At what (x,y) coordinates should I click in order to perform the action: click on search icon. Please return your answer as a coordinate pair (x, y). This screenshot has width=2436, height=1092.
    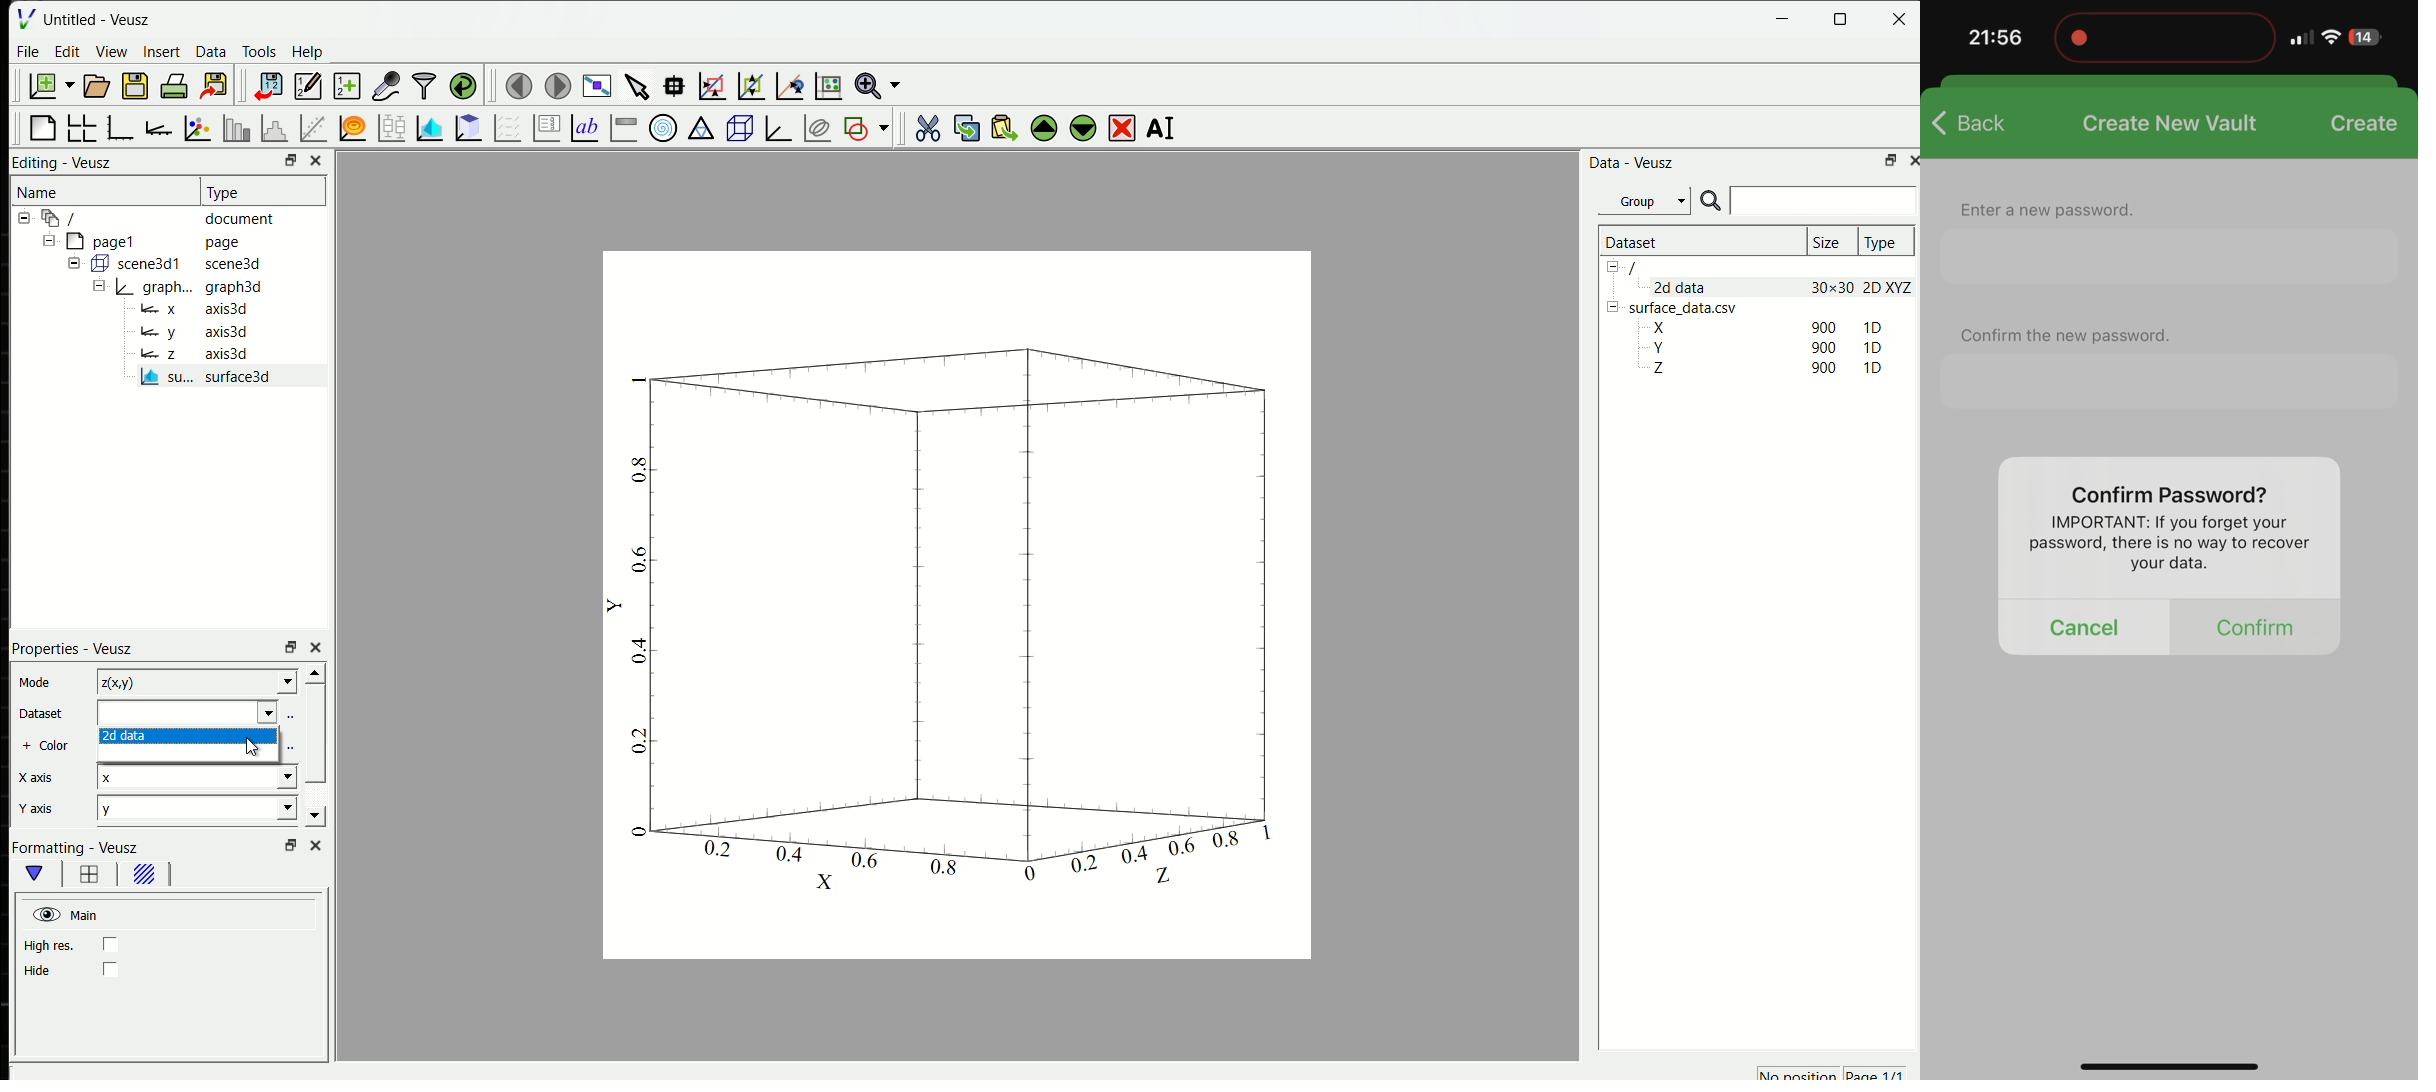
    Looking at the image, I should click on (1710, 201).